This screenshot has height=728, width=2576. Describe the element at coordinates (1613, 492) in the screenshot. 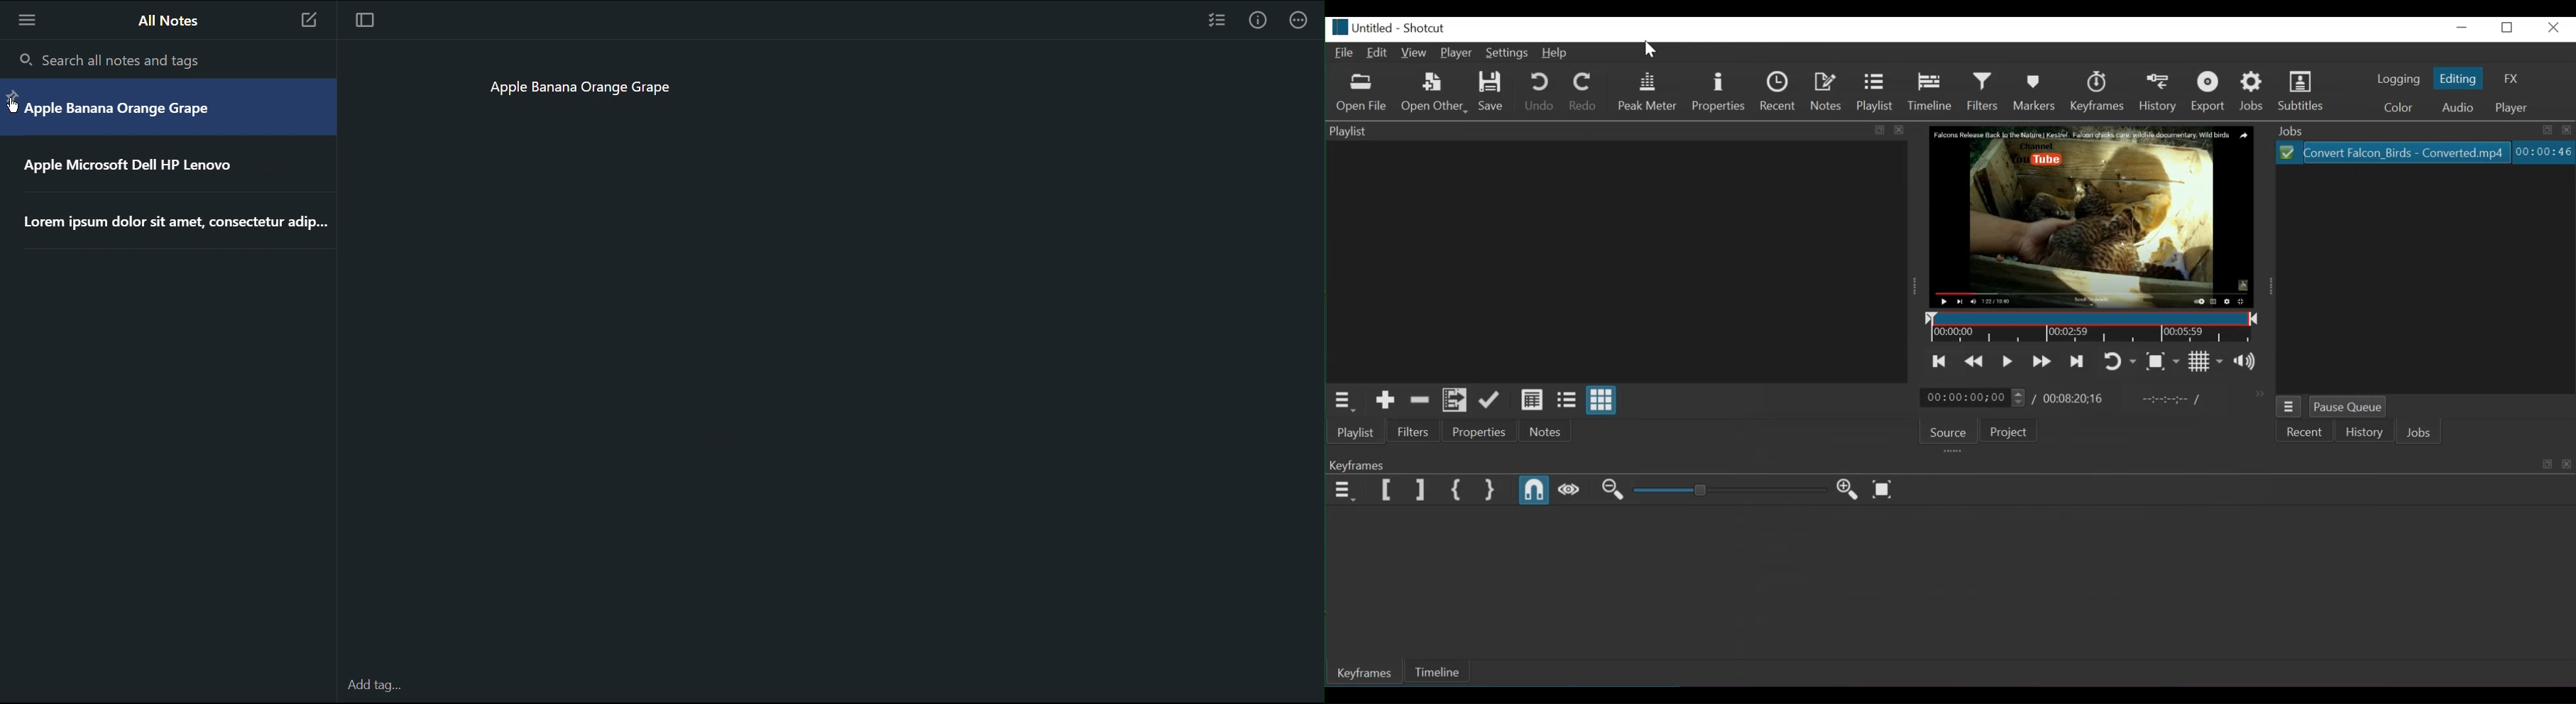

I see `Zoom Keyframe out` at that location.